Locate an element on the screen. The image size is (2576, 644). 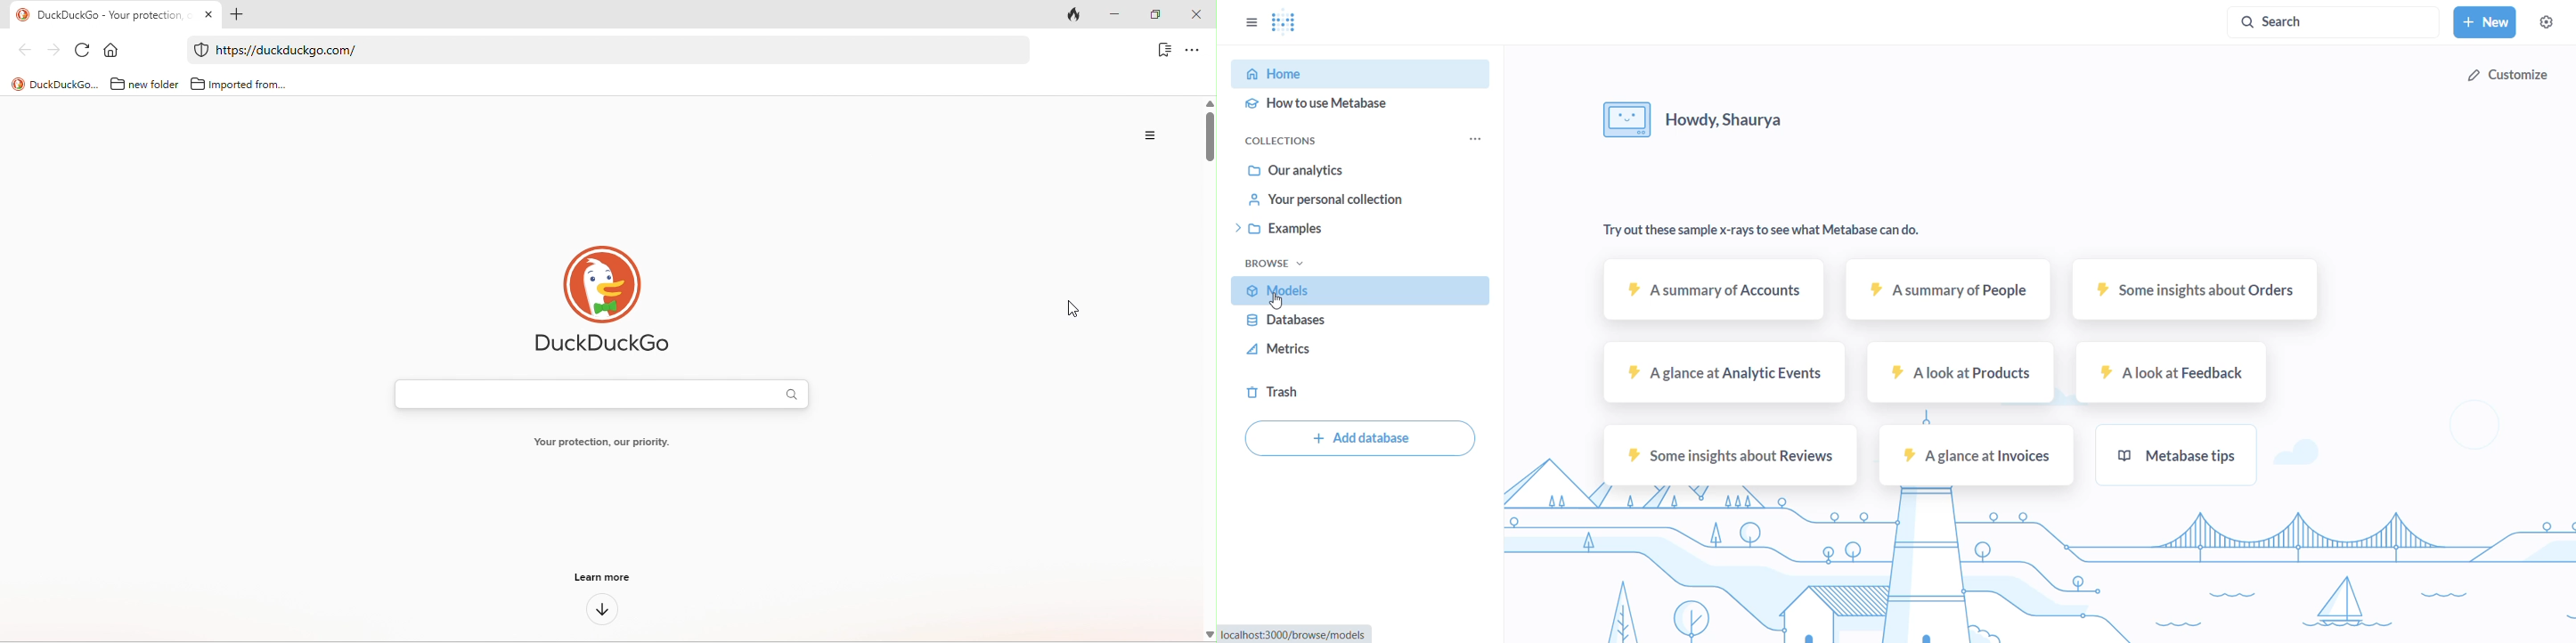
bookmark is located at coordinates (1162, 52).